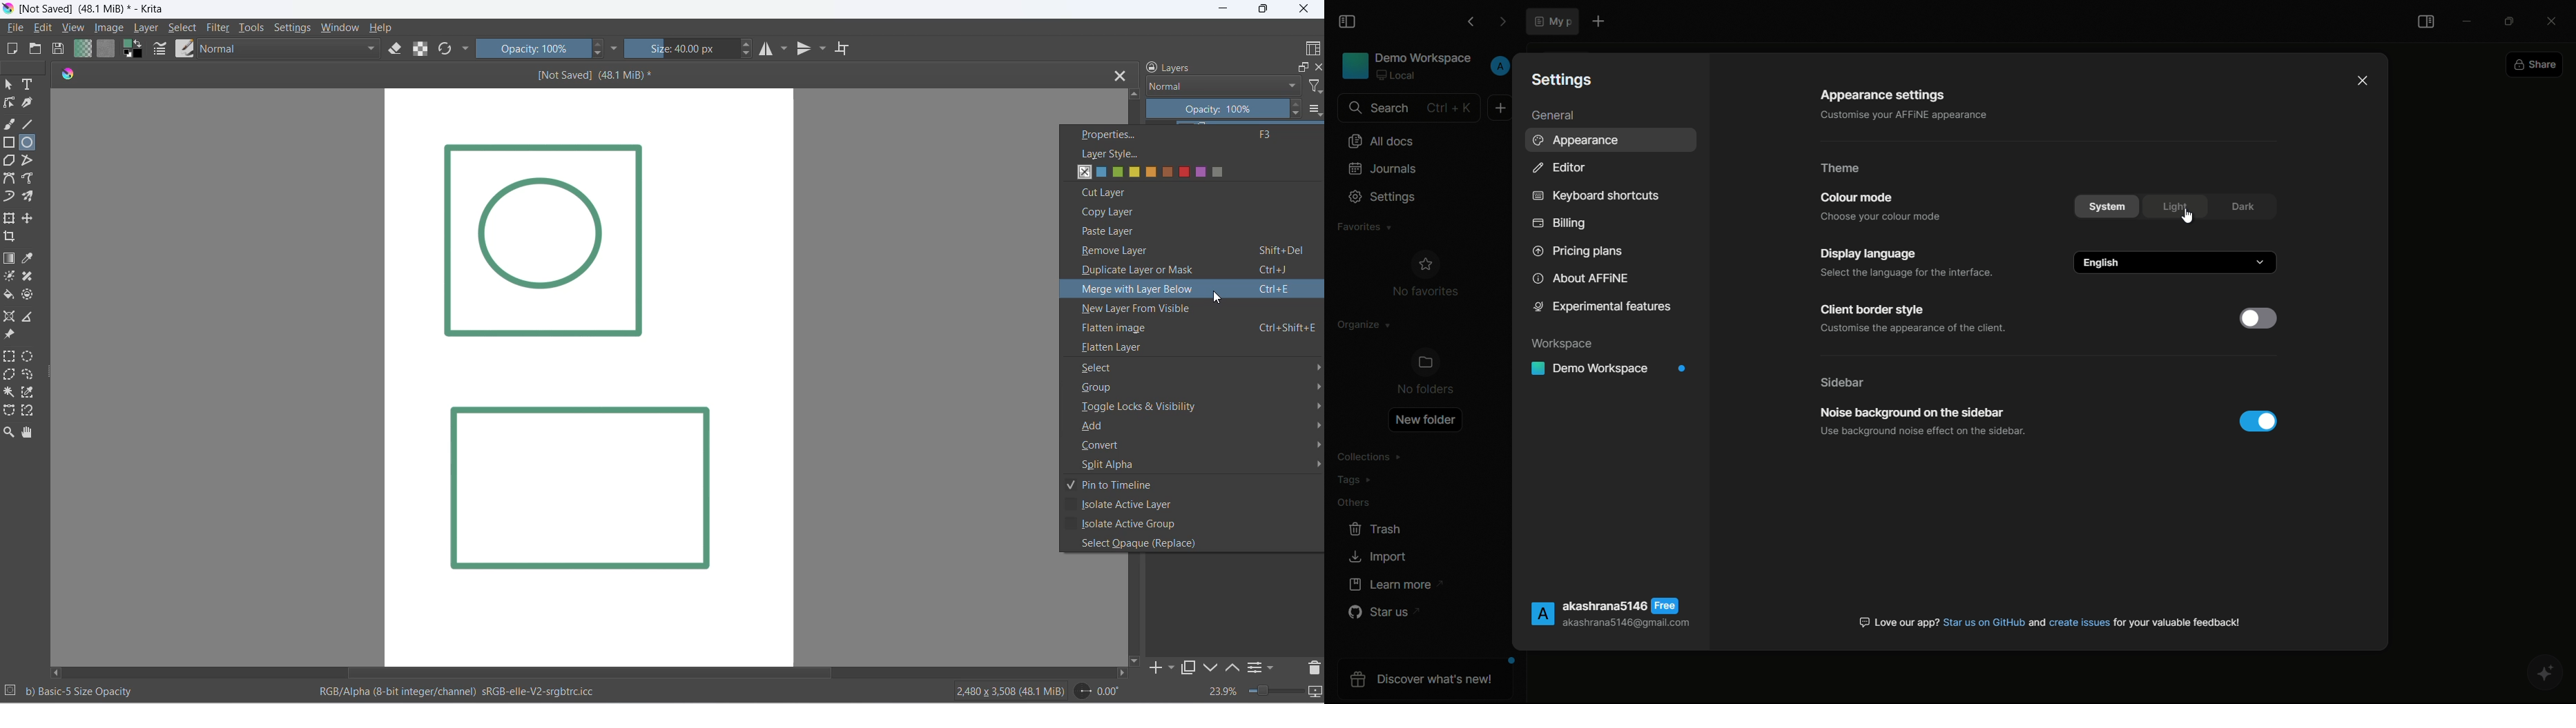  I want to click on minimize, so click(2468, 21).